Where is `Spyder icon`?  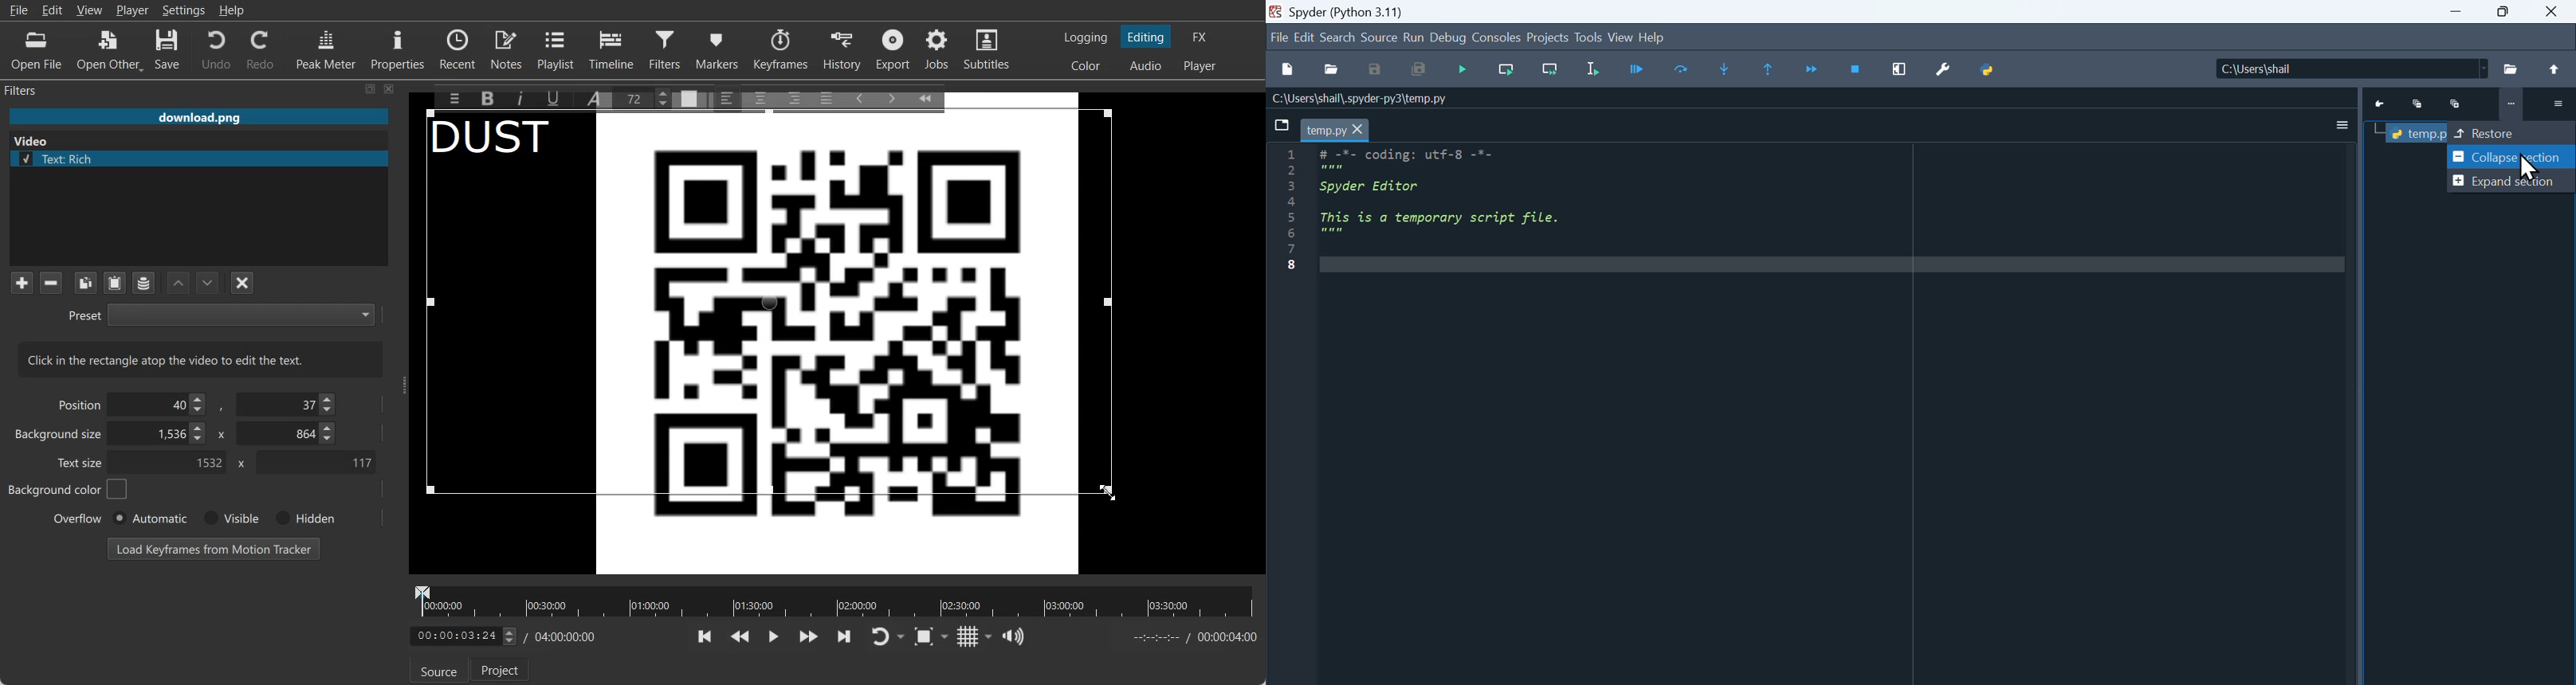
Spyder icon is located at coordinates (1275, 10).